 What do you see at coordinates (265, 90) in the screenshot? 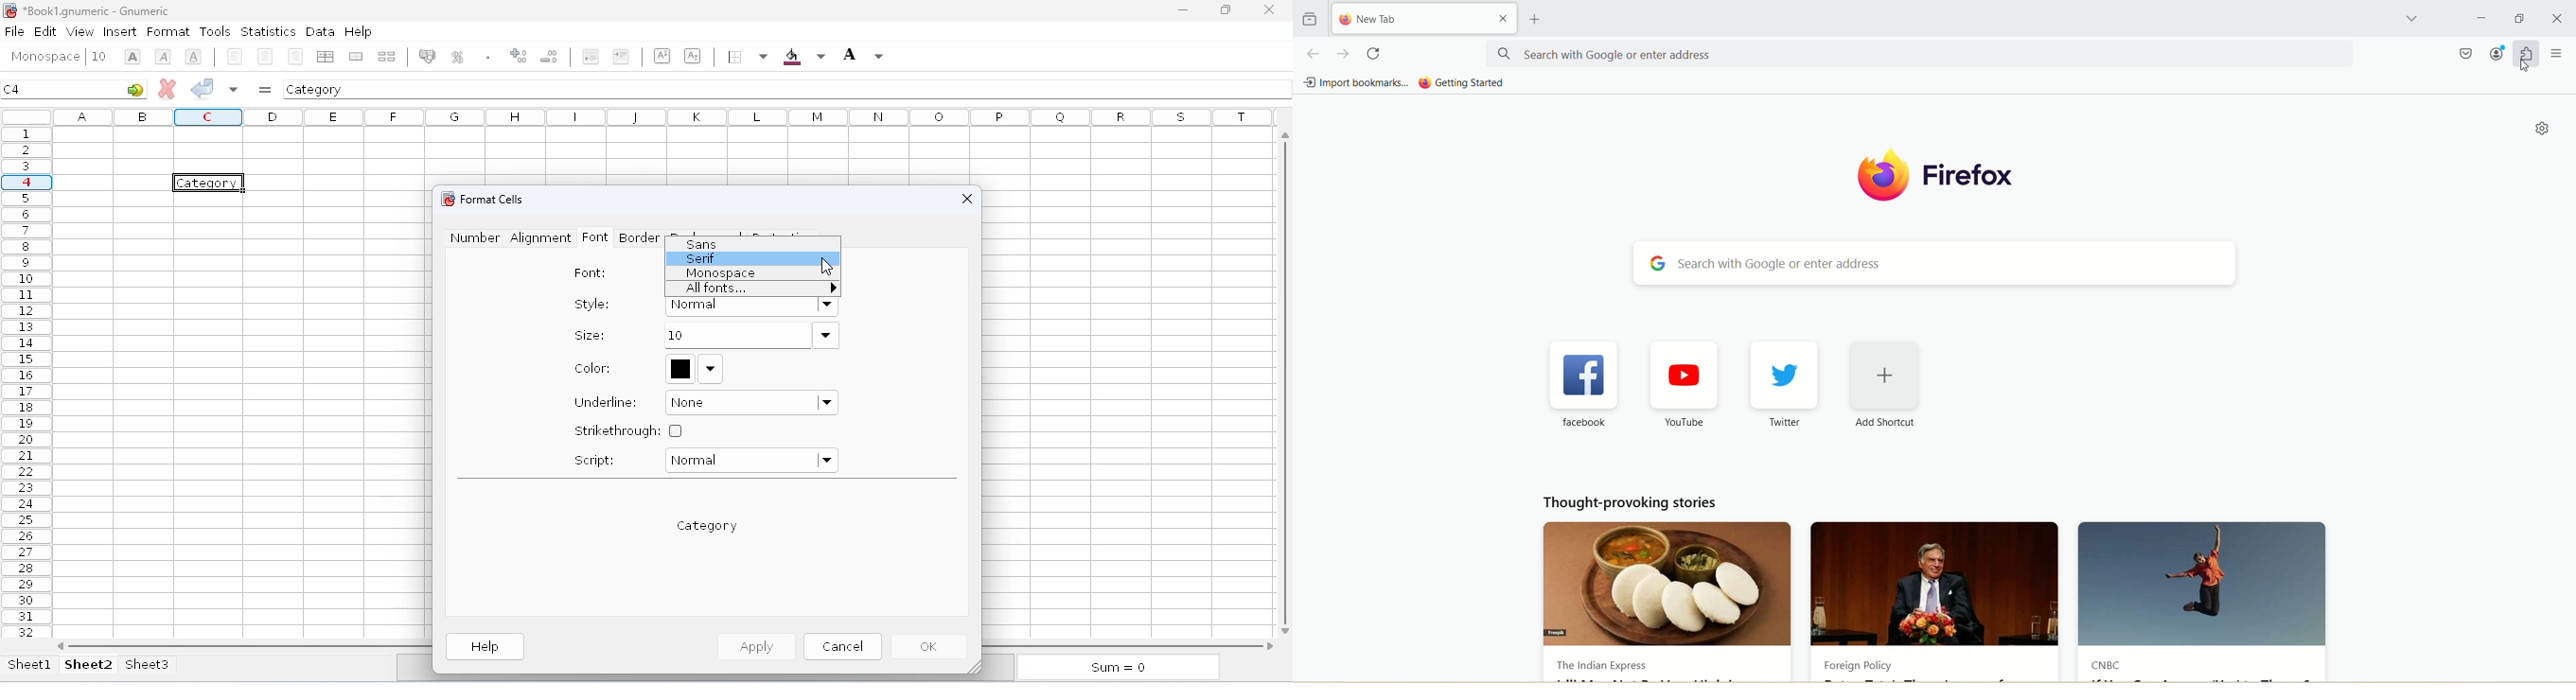
I see `enter formula` at bounding box center [265, 90].